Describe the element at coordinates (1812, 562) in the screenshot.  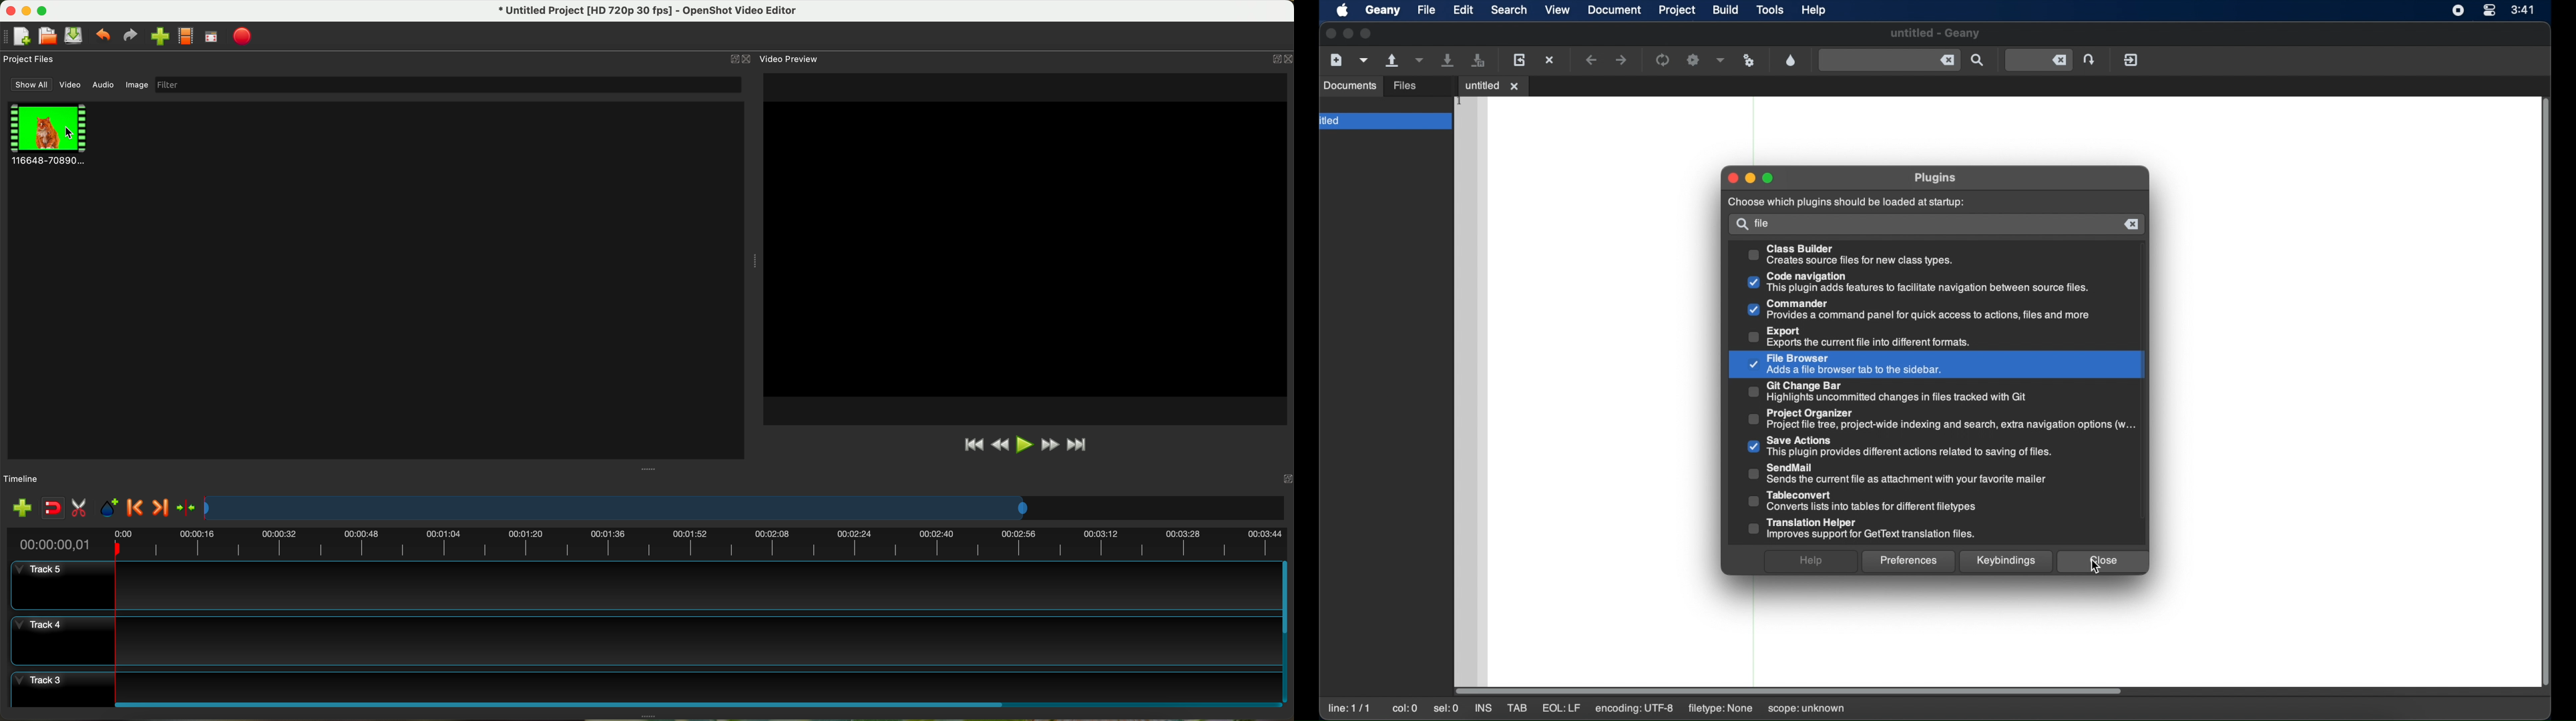
I see `` at that location.